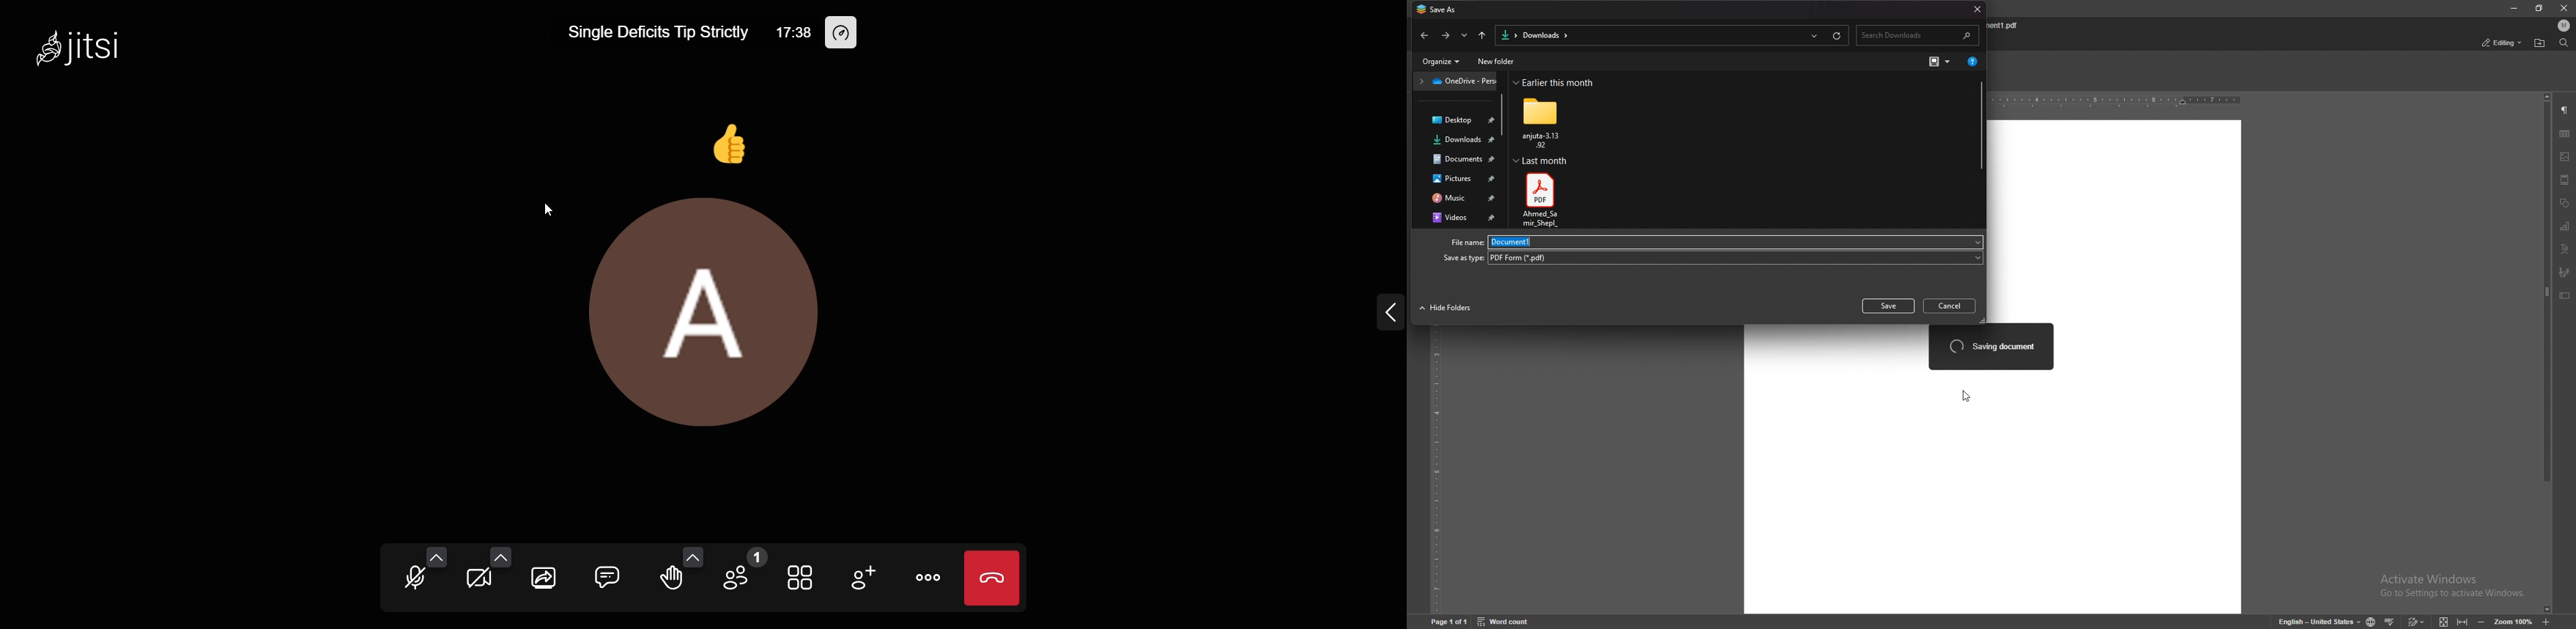 The width and height of the screenshot is (2576, 644). What do you see at coordinates (2514, 621) in the screenshot?
I see `zoom` at bounding box center [2514, 621].